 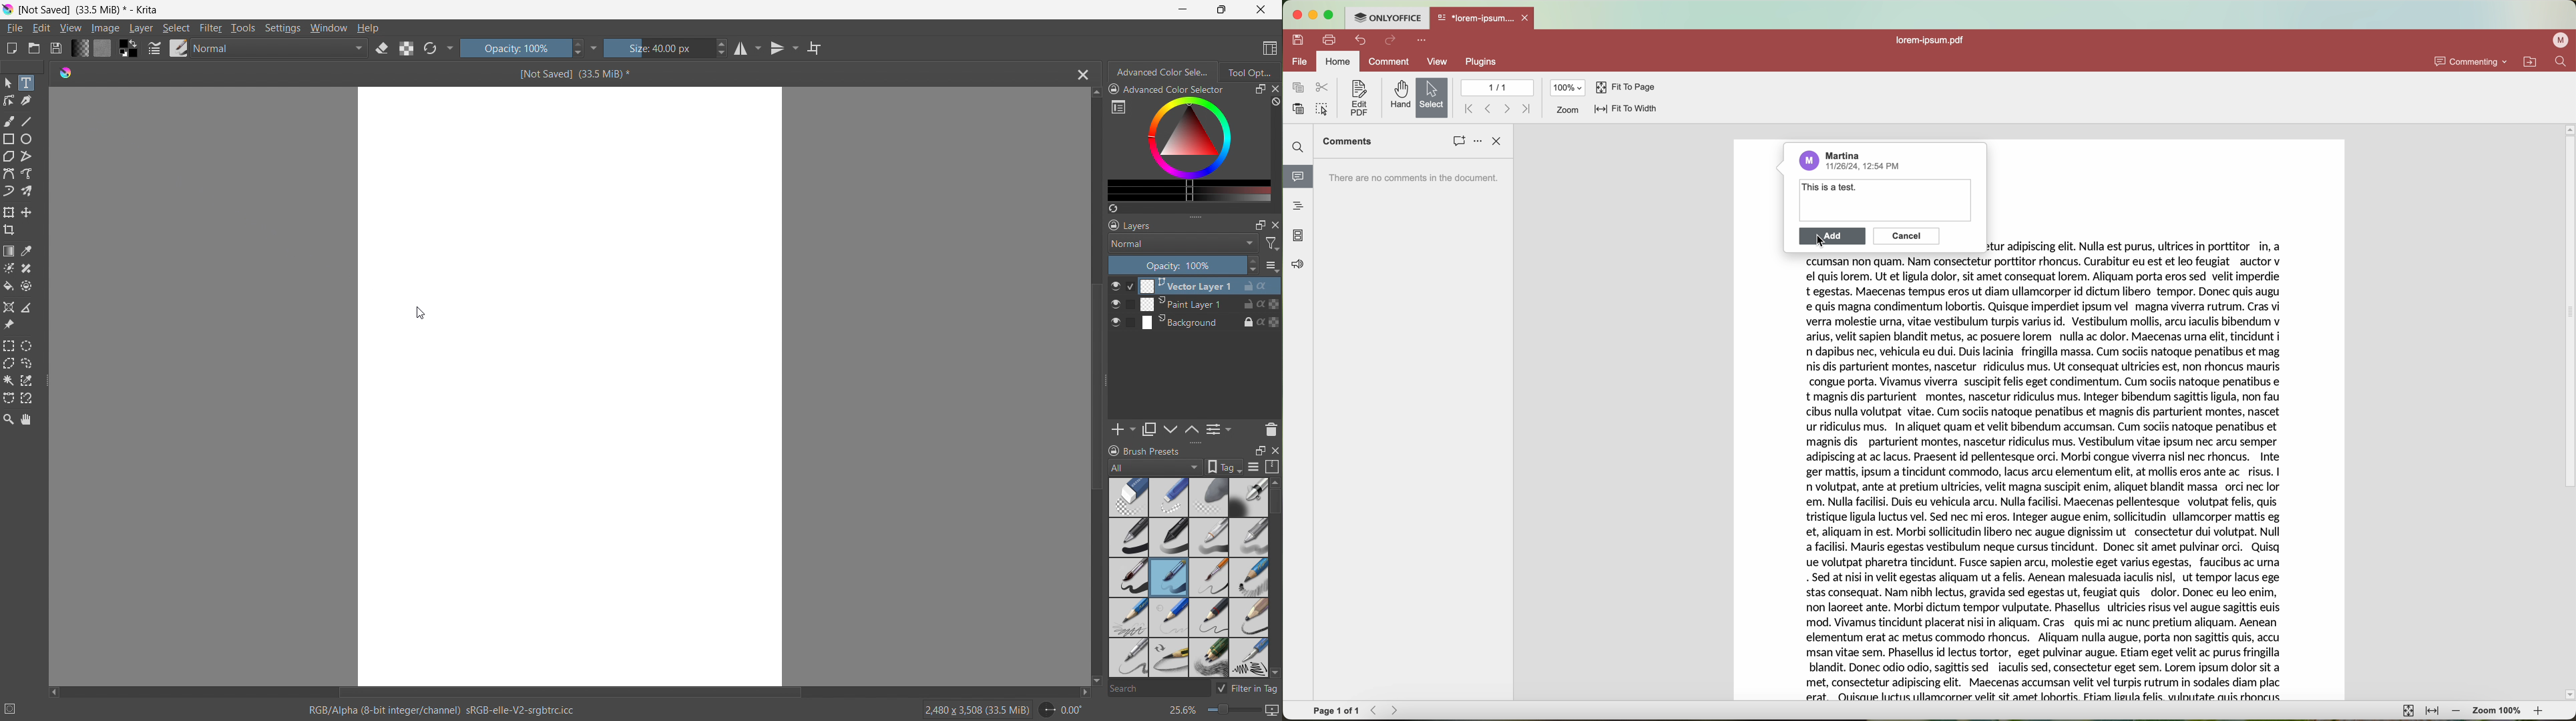 What do you see at coordinates (9, 174) in the screenshot?
I see `bezier curve tool` at bounding box center [9, 174].